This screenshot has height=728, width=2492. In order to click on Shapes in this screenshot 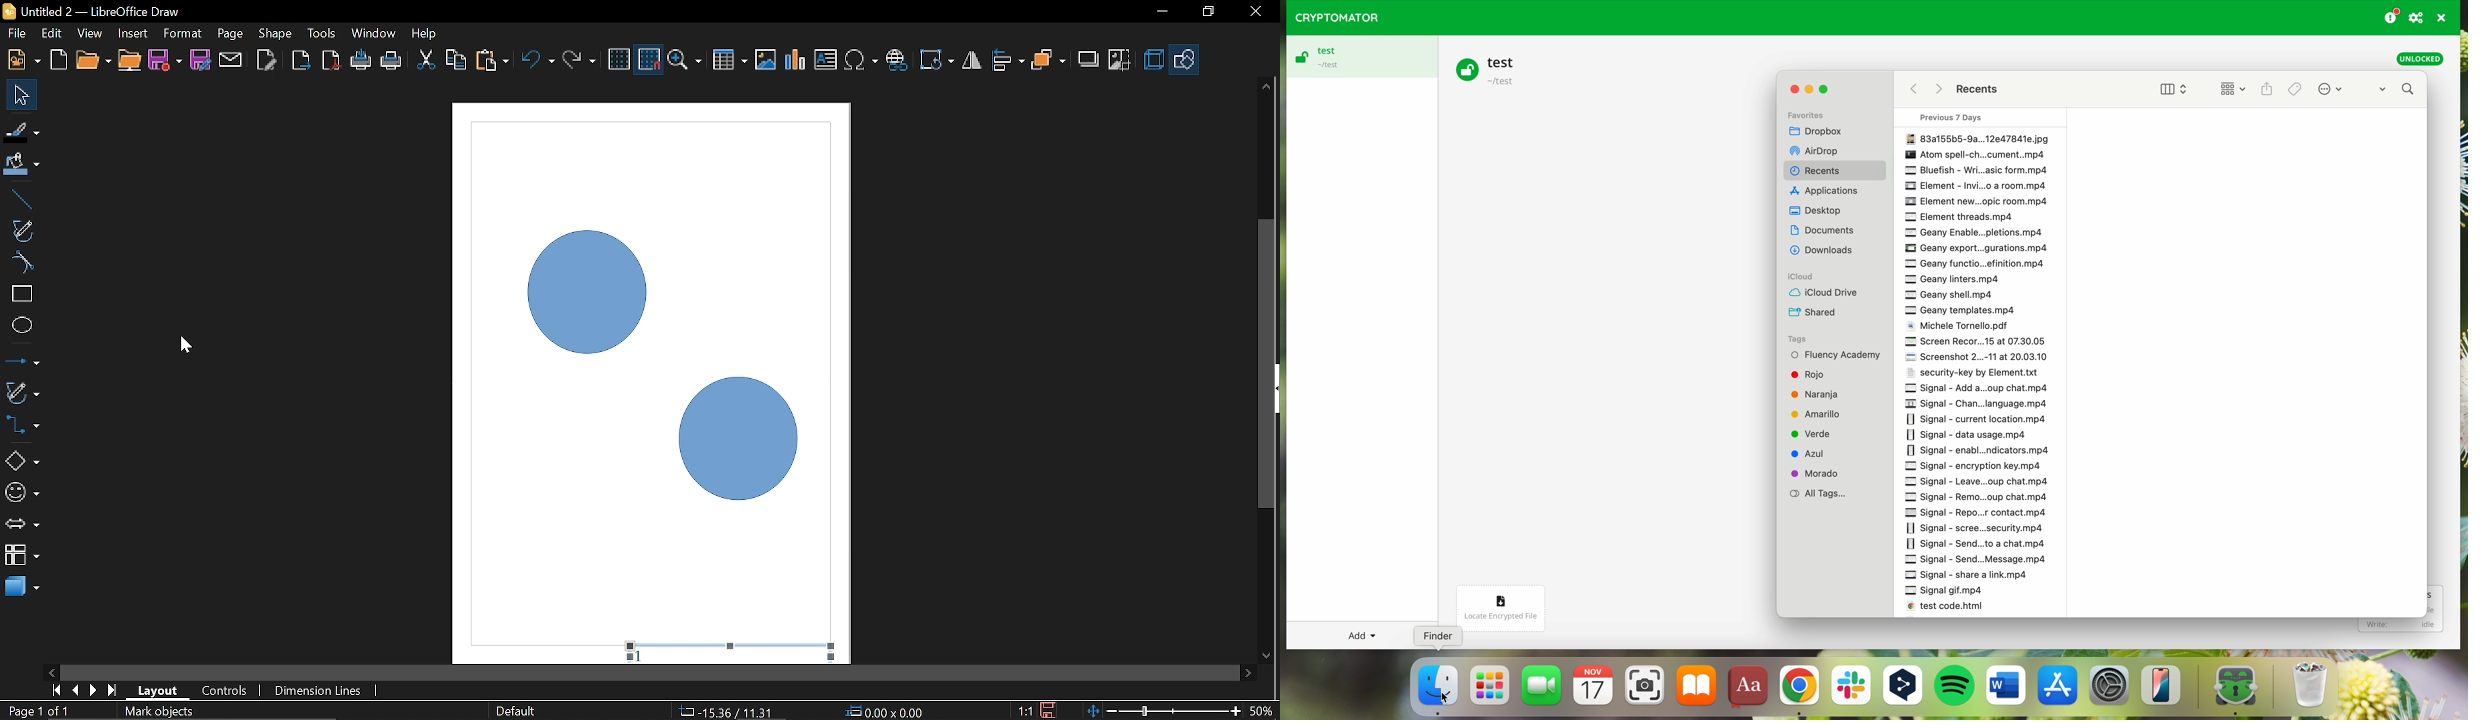, I will do `click(21, 460)`.